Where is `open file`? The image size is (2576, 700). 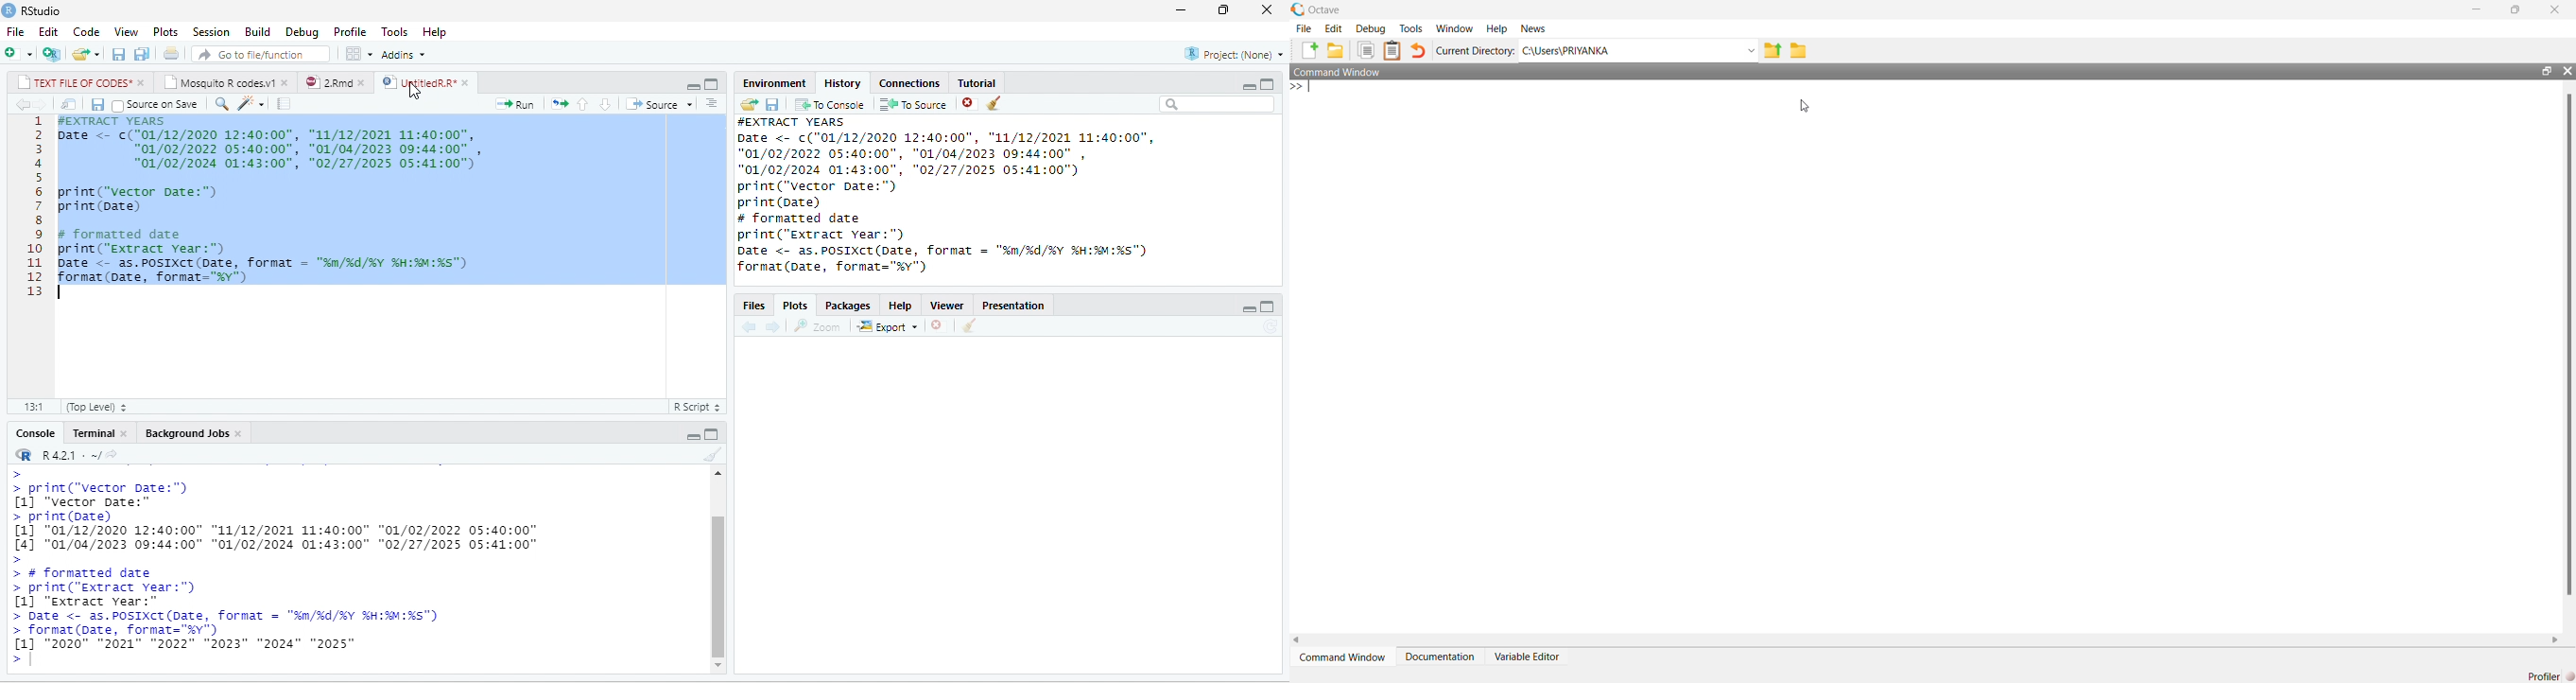 open file is located at coordinates (87, 54).